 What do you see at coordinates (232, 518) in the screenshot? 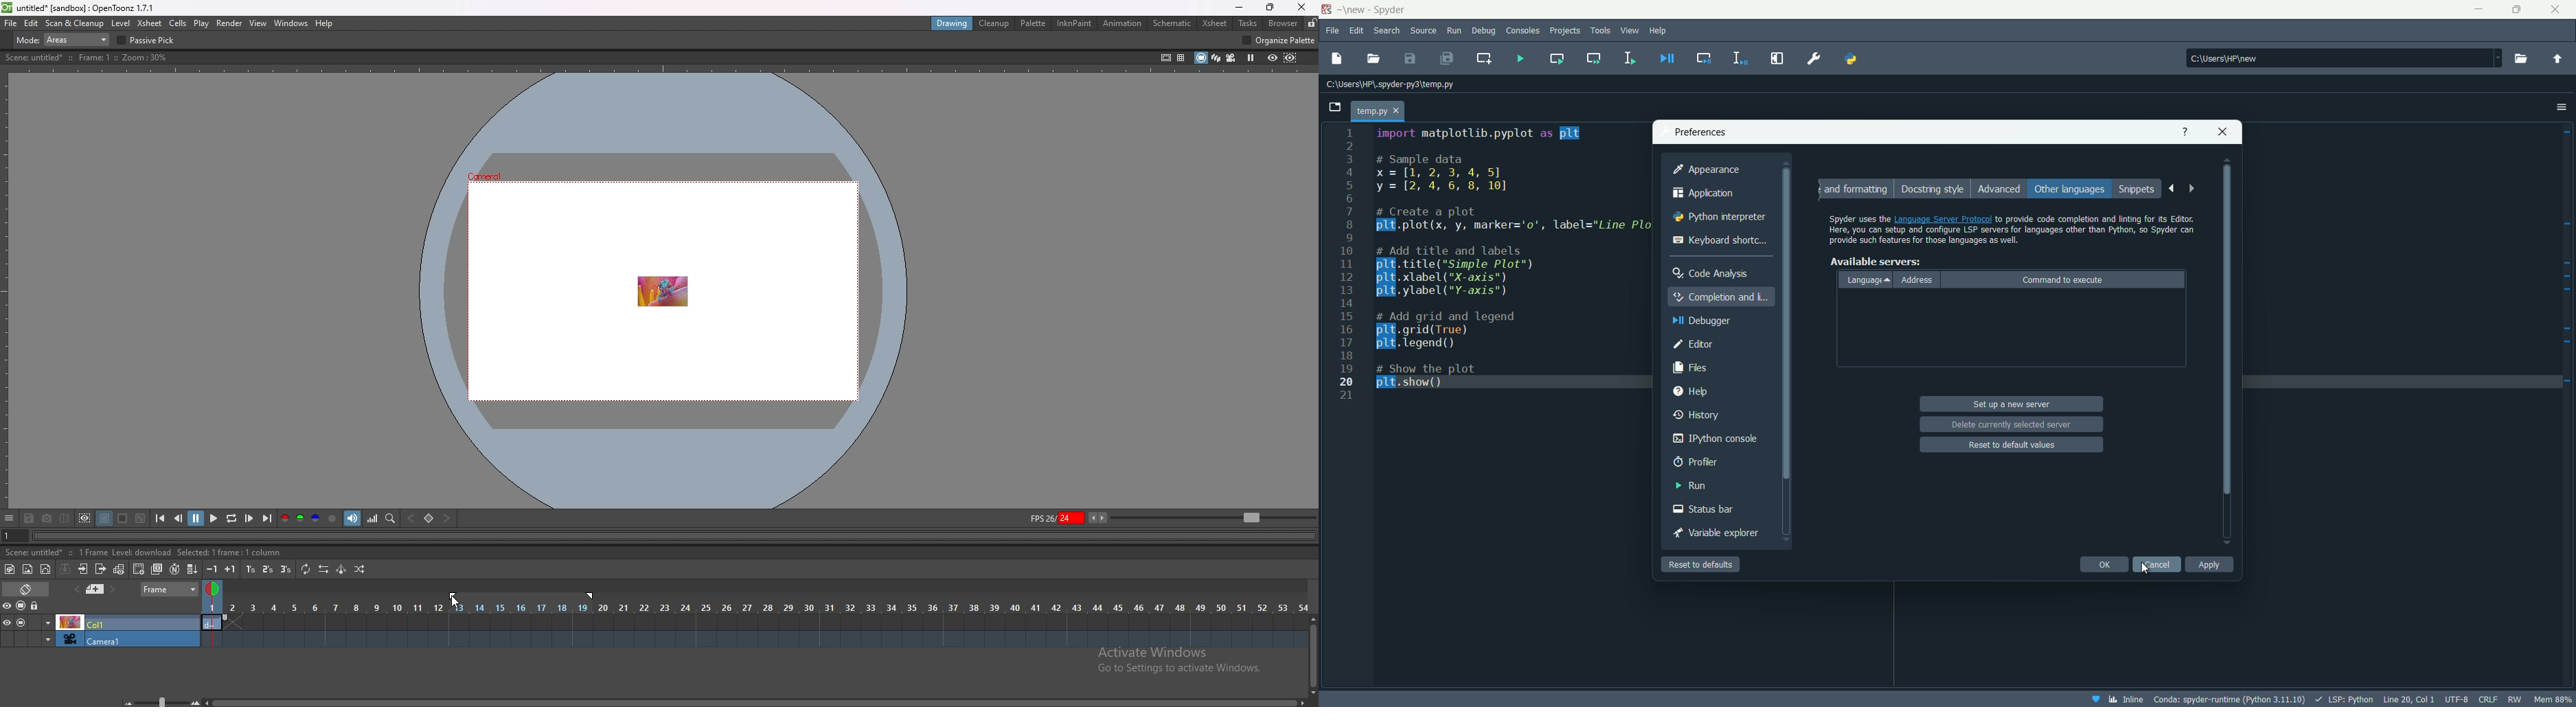
I see `loop` at bounding box center [232, 518].